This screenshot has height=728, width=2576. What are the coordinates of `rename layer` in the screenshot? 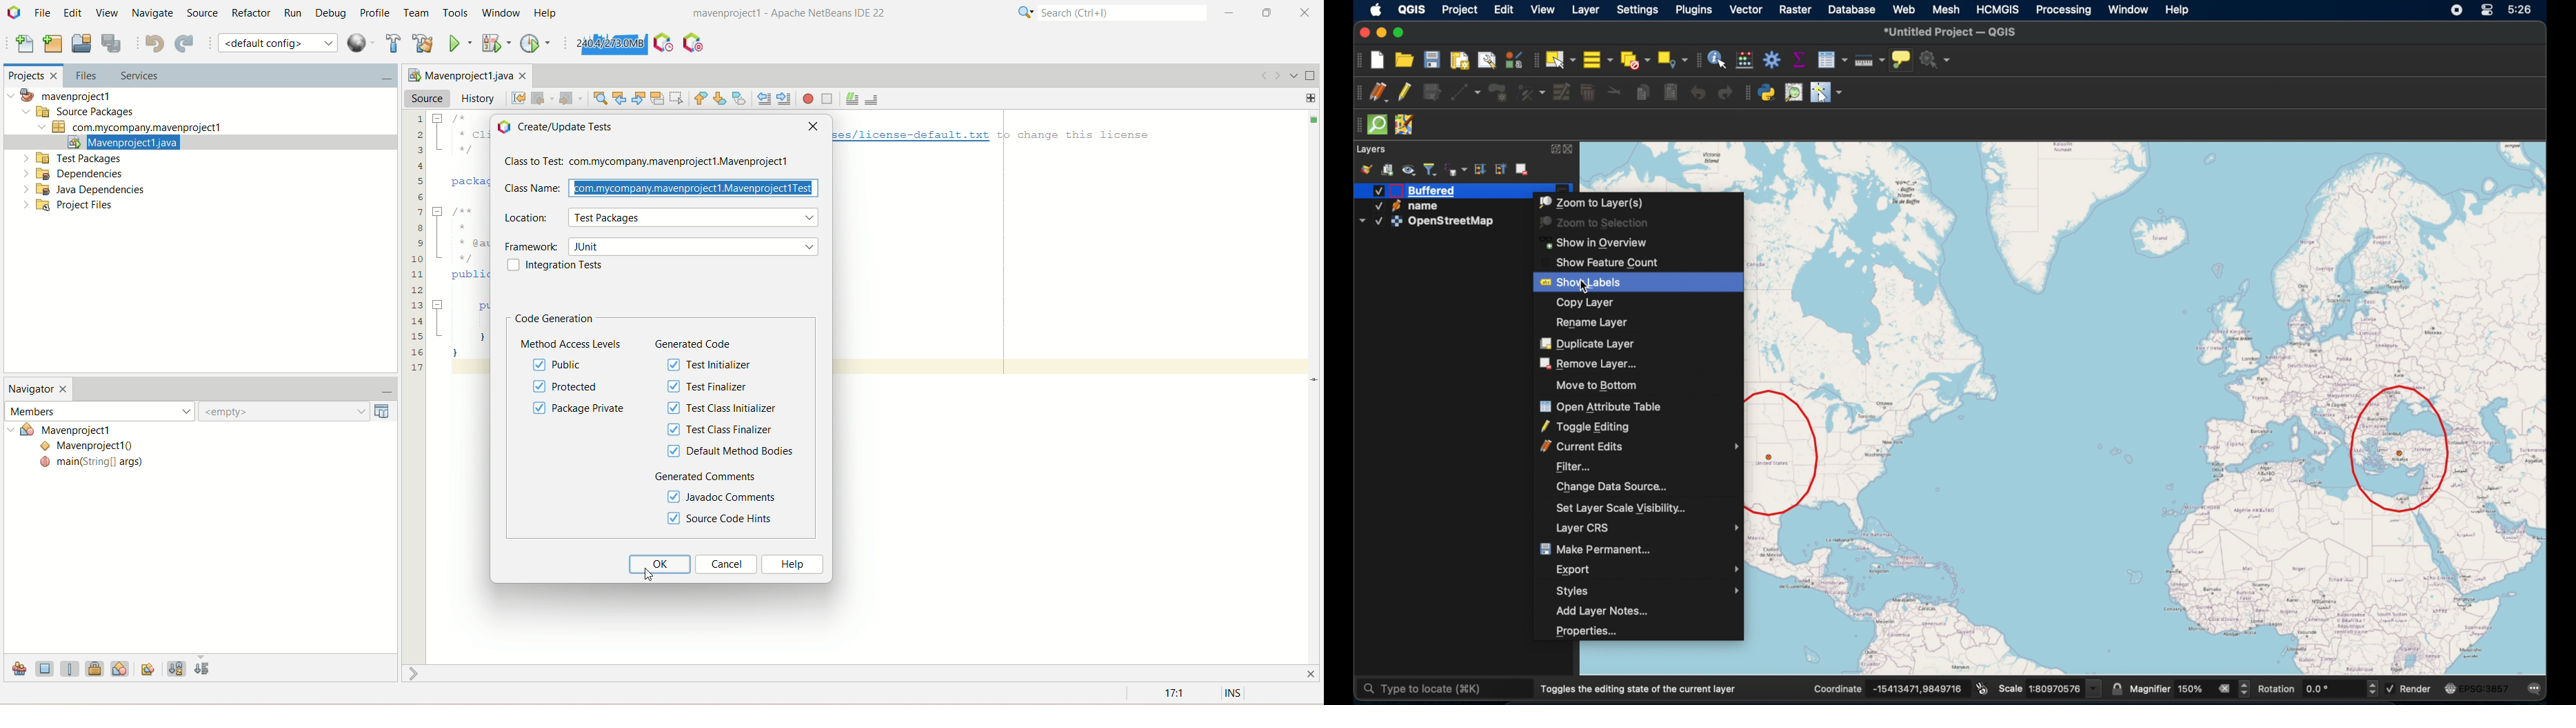 It's located at (1593, 321).